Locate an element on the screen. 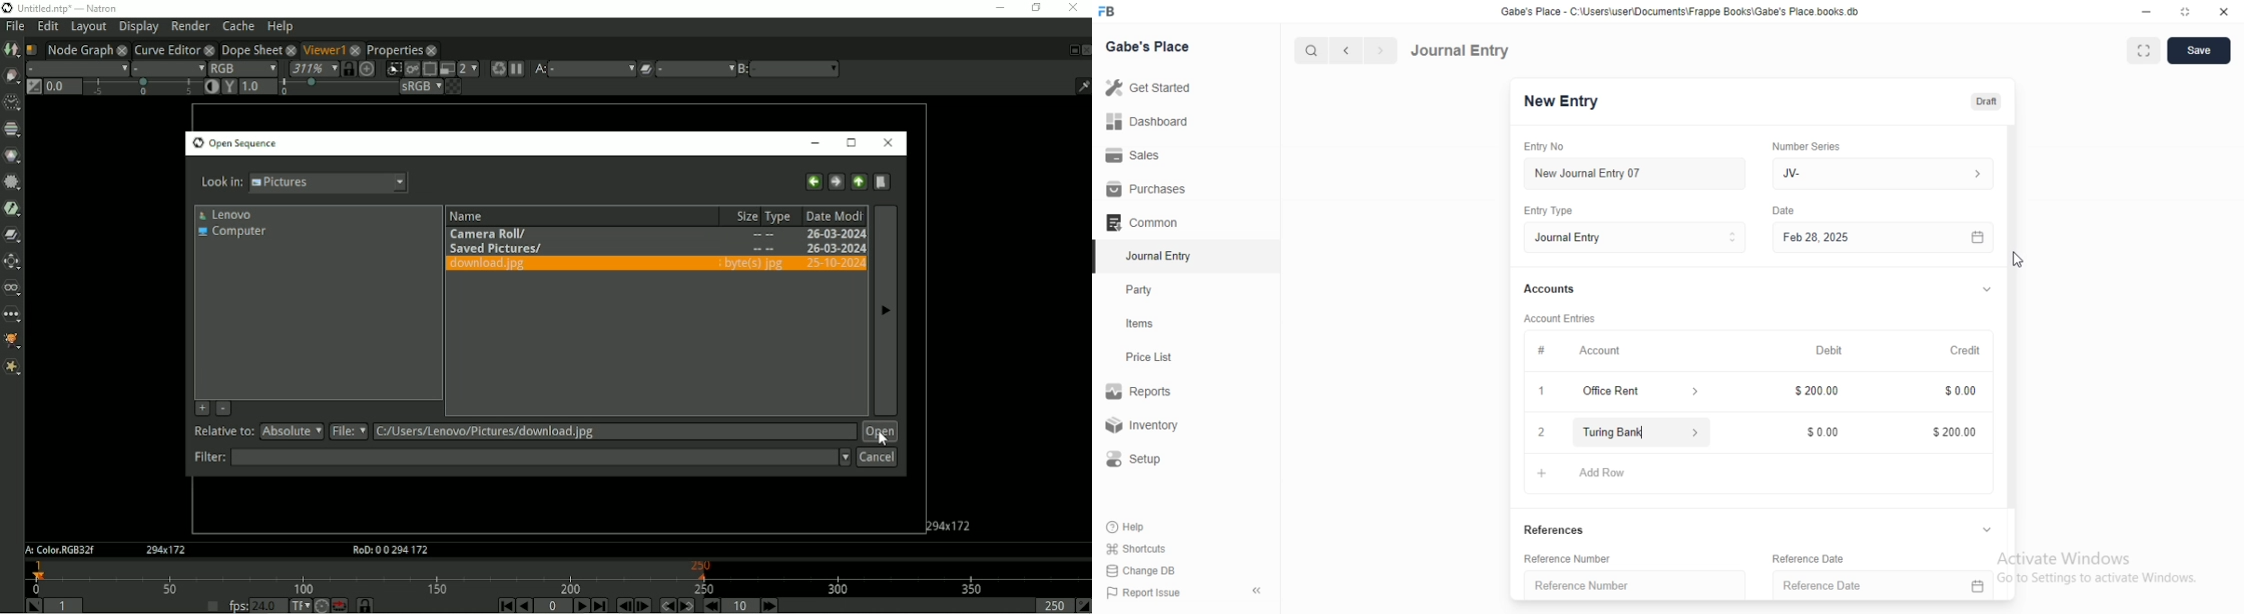  ‘References is located at coordinates (1554, 528).